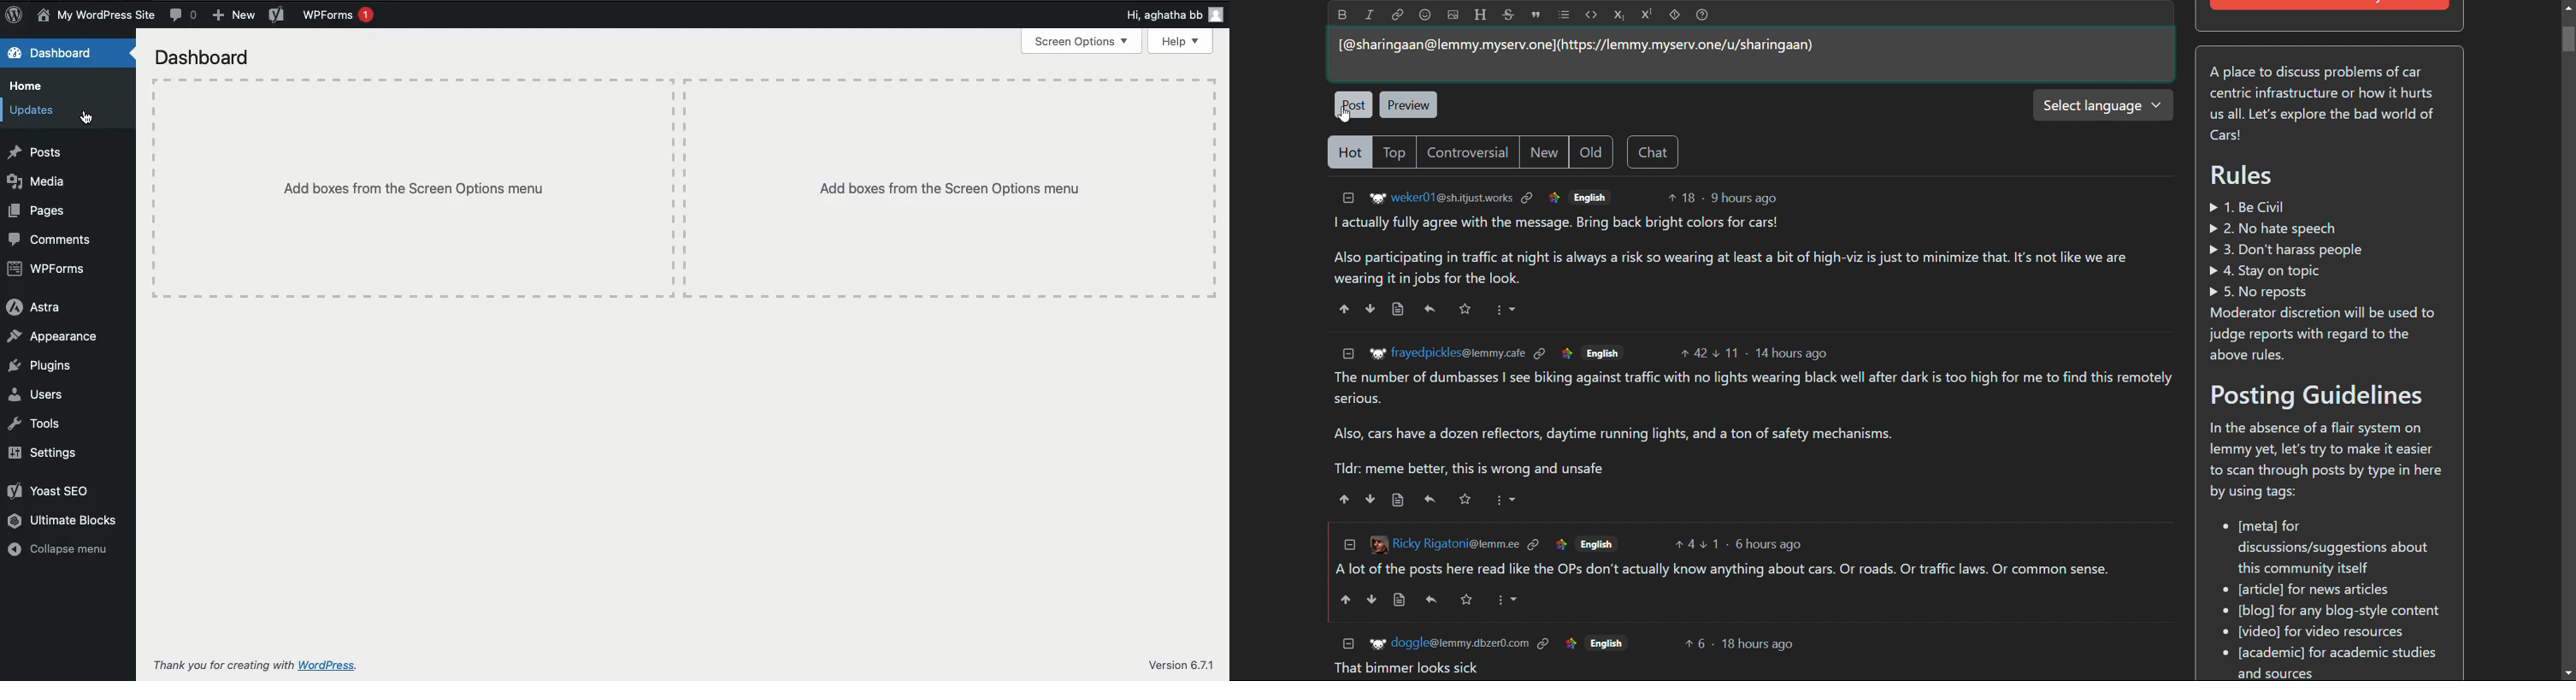  Describe the element at coordinates (30, 87) in the screenshot. I see `Home` at that location.